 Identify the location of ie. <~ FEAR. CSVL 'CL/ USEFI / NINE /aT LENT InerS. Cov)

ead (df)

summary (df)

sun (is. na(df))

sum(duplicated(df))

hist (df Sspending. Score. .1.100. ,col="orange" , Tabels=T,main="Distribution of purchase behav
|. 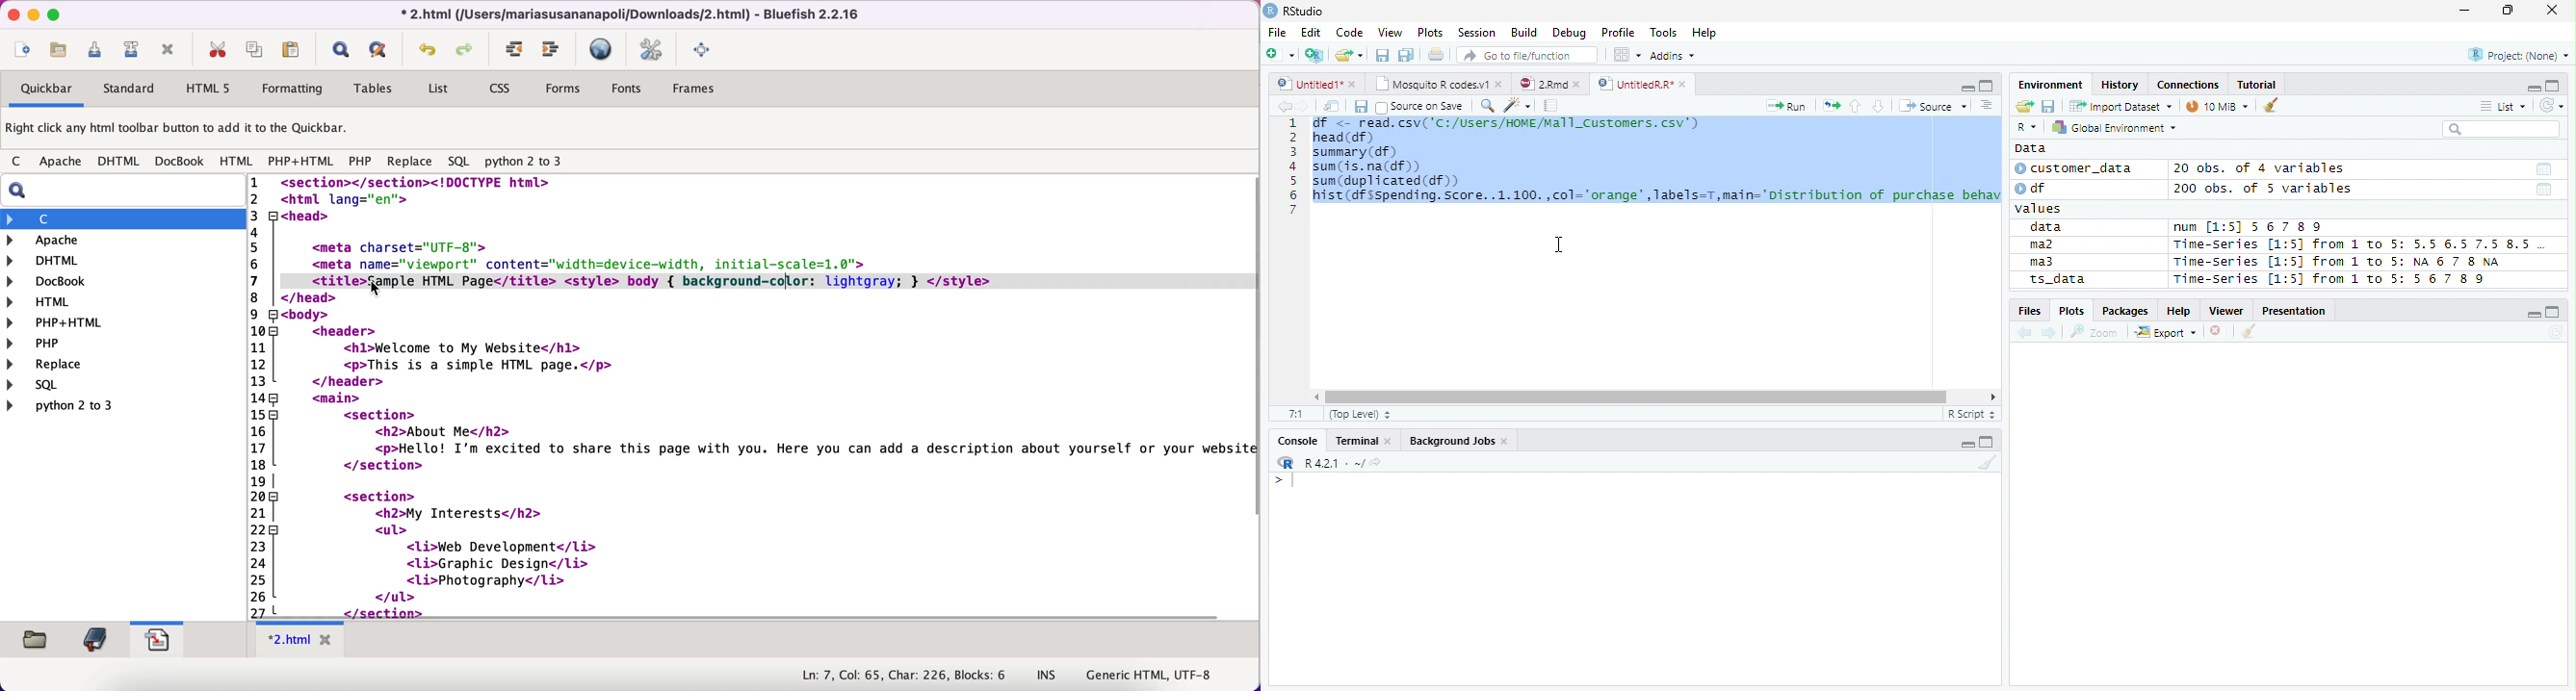
(1658, 169).